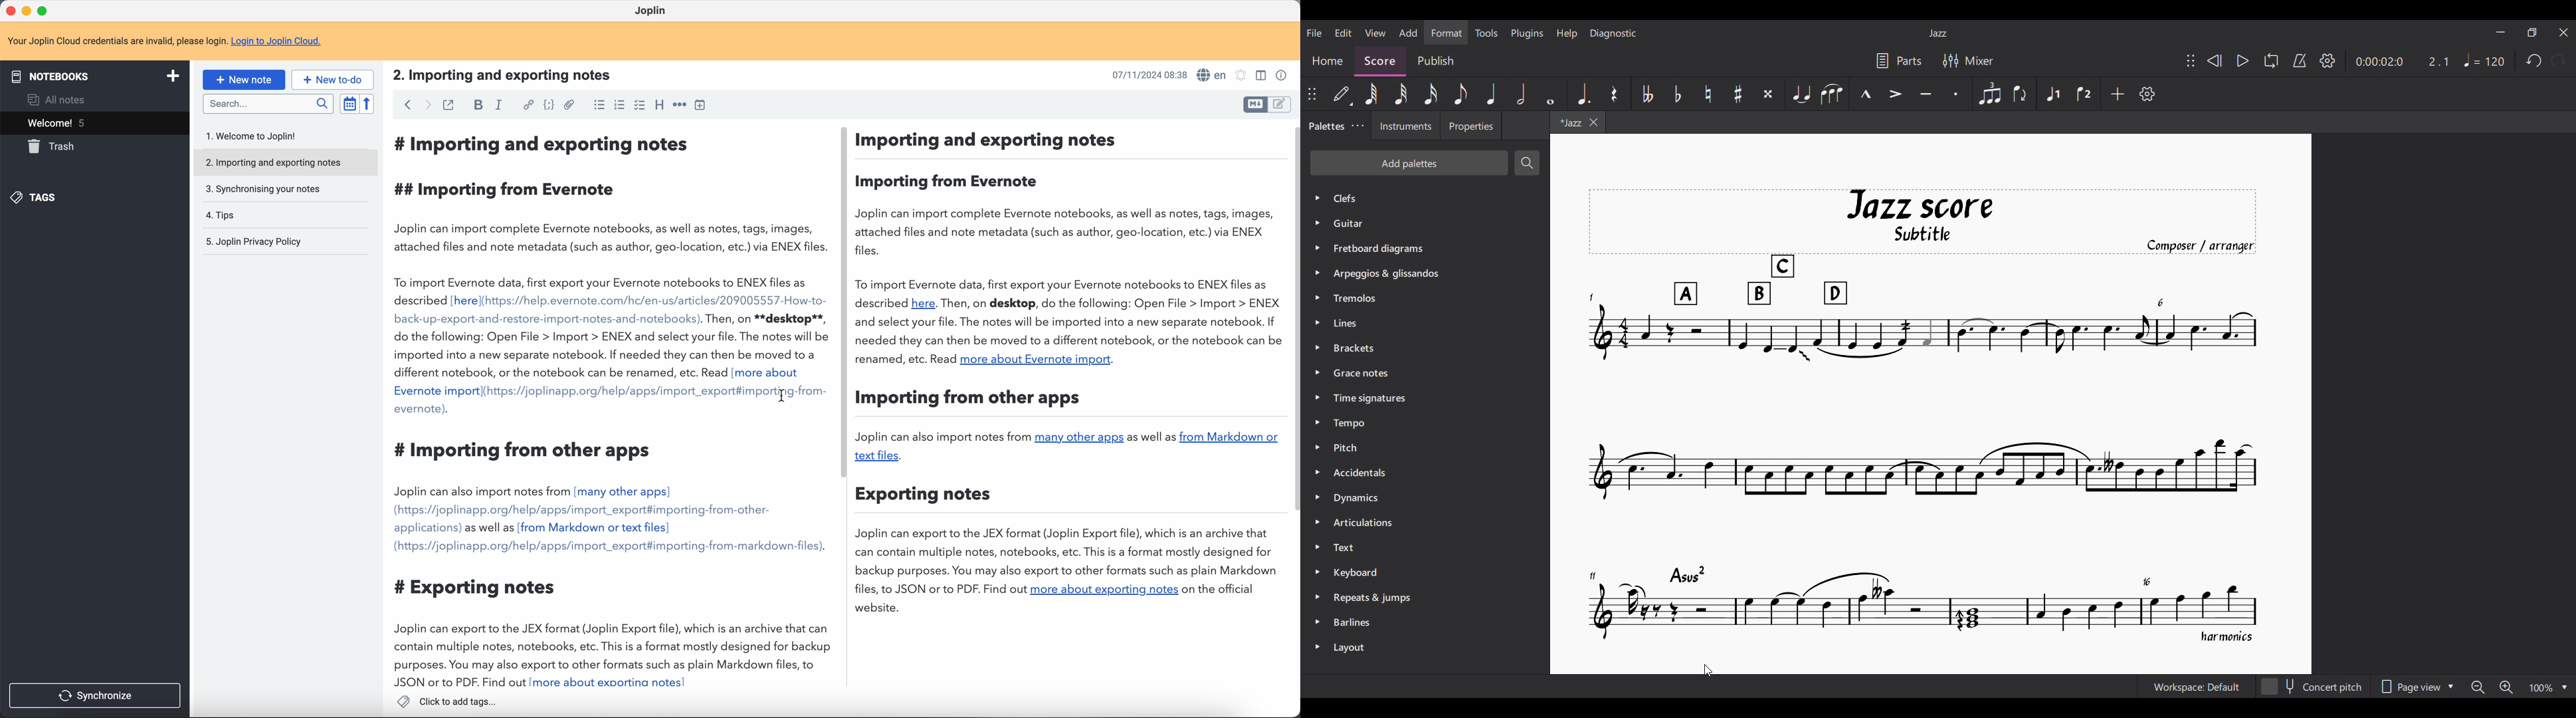 This screenshot has width=2576, height=728. What do you see at coordinates (1371, 93) in the screenshot?
I see `64th note` at bounding box center [1371, 93].